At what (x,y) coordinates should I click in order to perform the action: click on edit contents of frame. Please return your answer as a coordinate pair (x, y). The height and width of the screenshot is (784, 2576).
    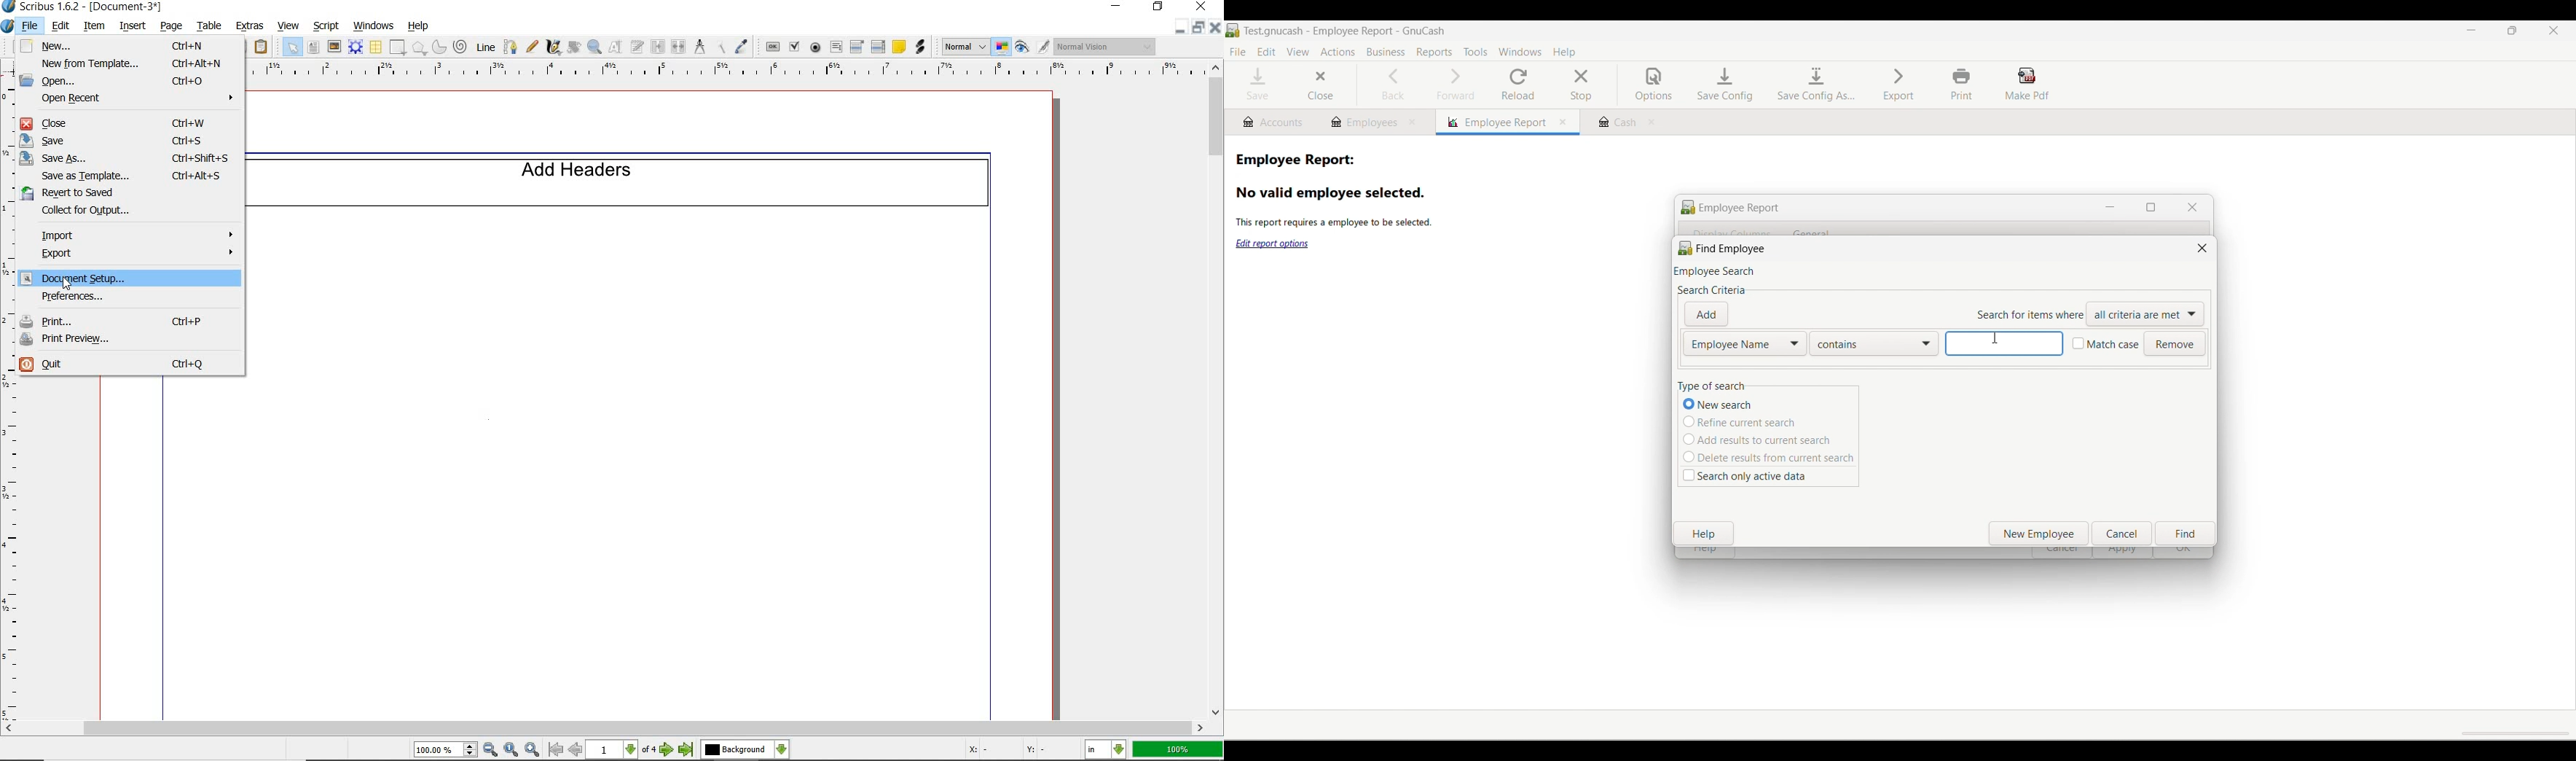
    Looking at the image, I should click on (616, 47).